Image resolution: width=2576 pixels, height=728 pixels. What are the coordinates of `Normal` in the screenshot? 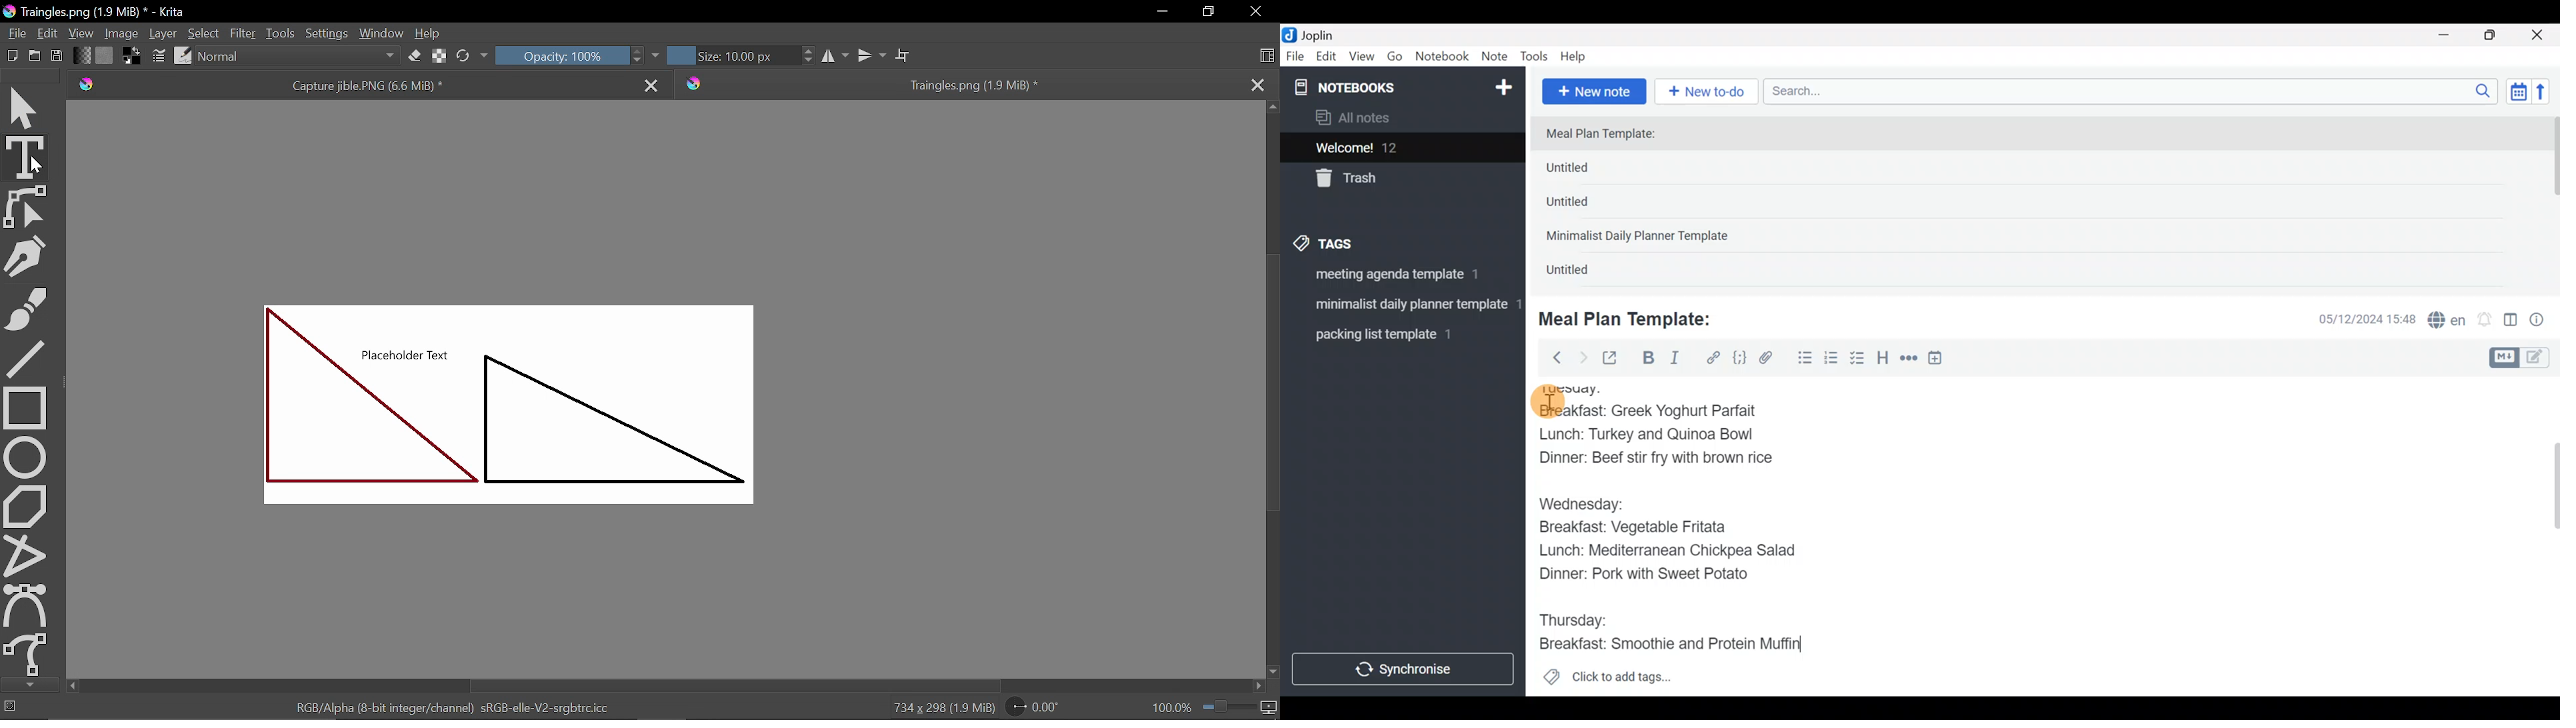 It's located at (300, 57).